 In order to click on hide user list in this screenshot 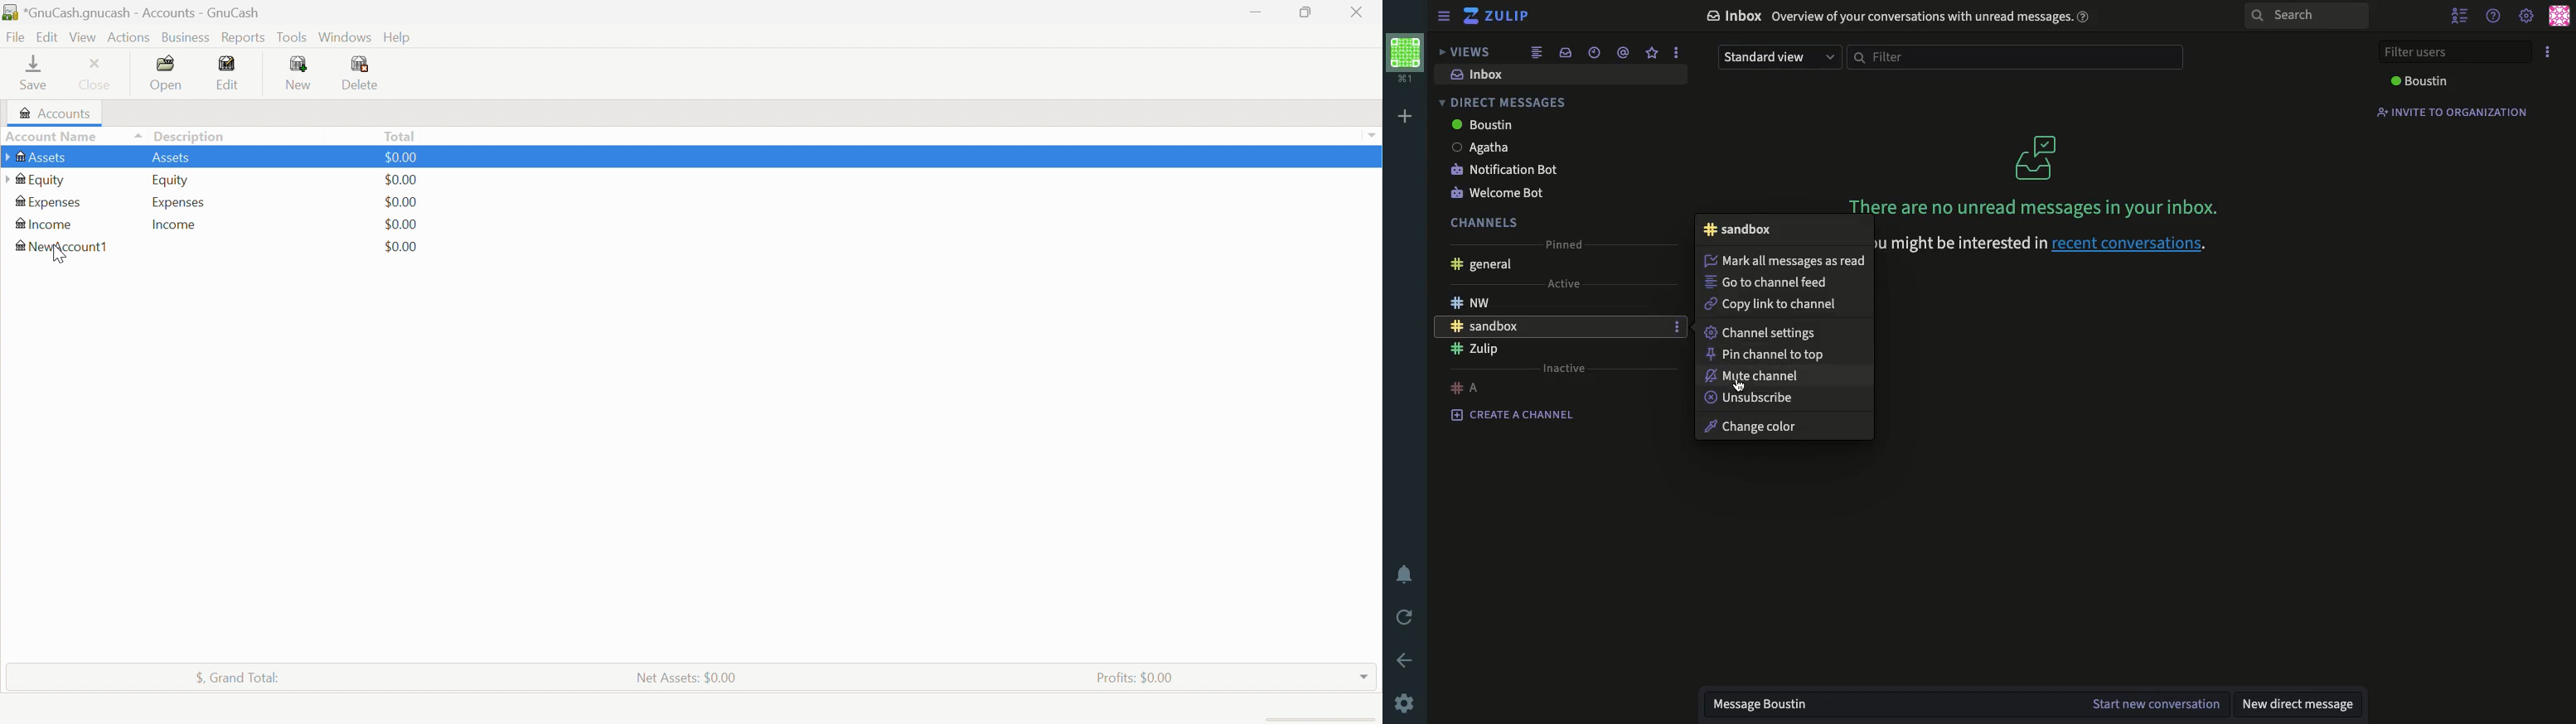, I will do `click(2462, 15)`.